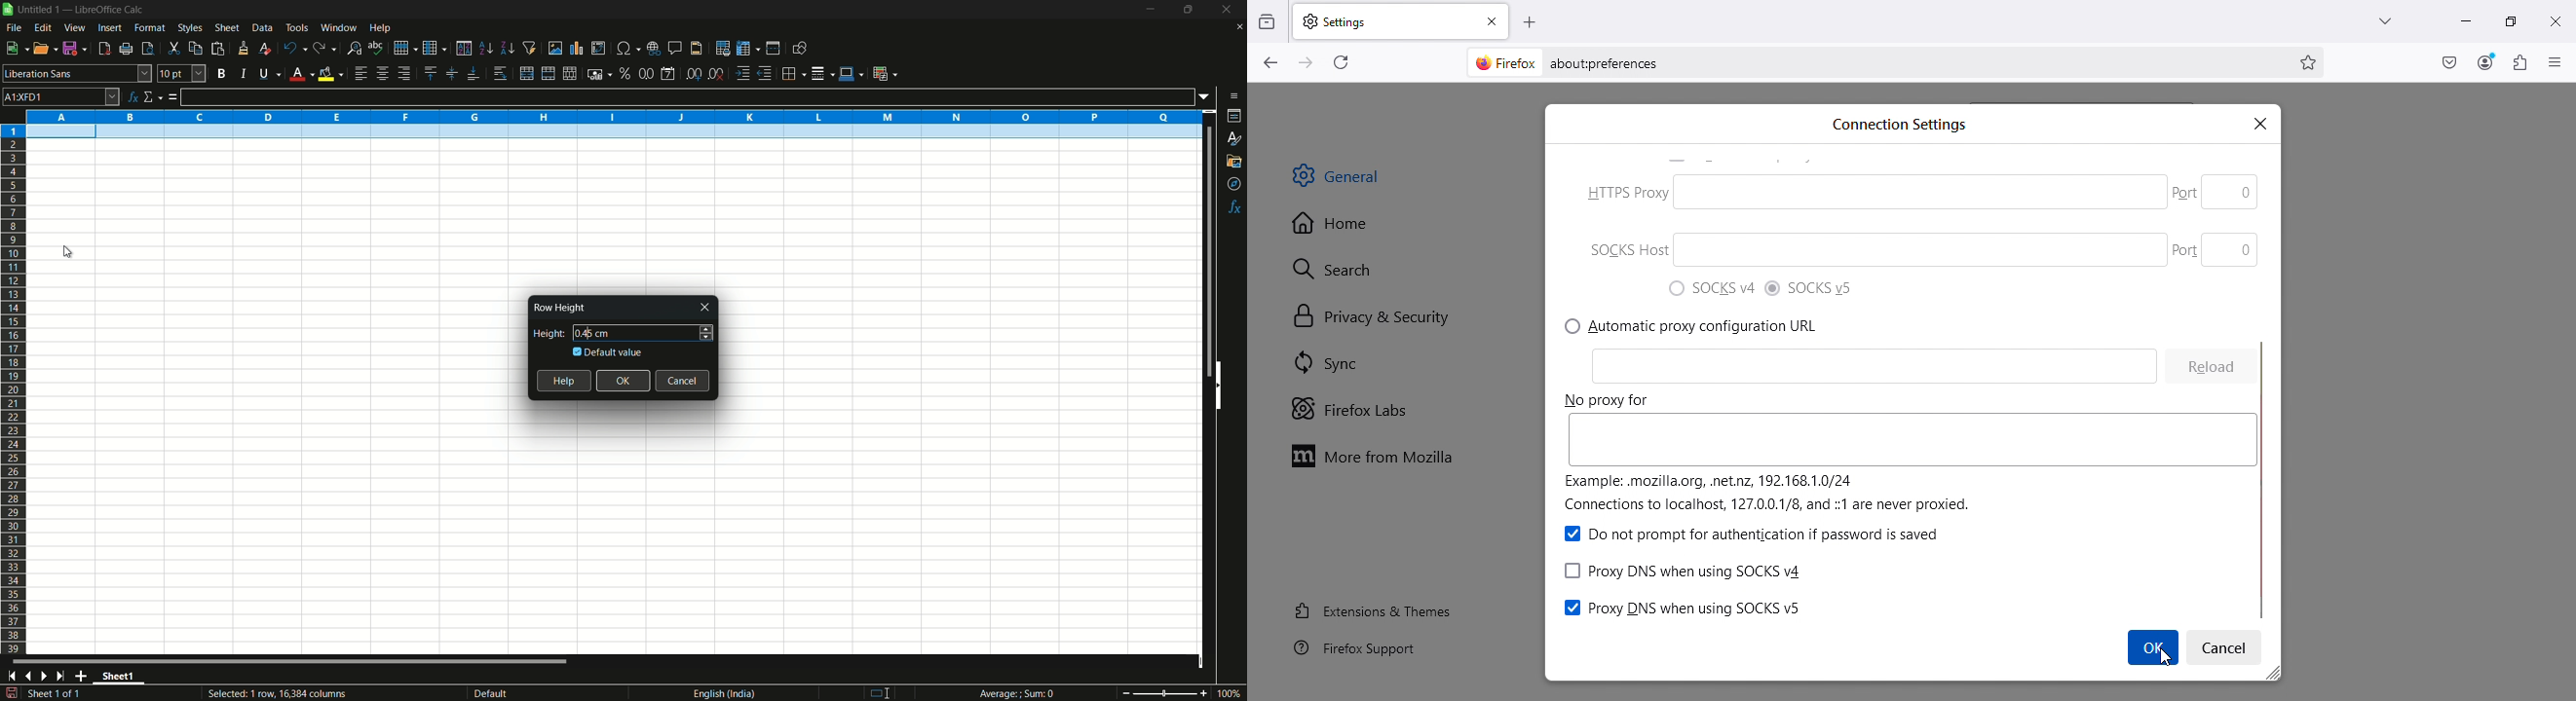 This screenshot has width=2576, height=728. What do you see at coordinates (1832, 397) in the screenshot?
I see `P
HTTPS Proxy.` at bounding box center [1832, 397].